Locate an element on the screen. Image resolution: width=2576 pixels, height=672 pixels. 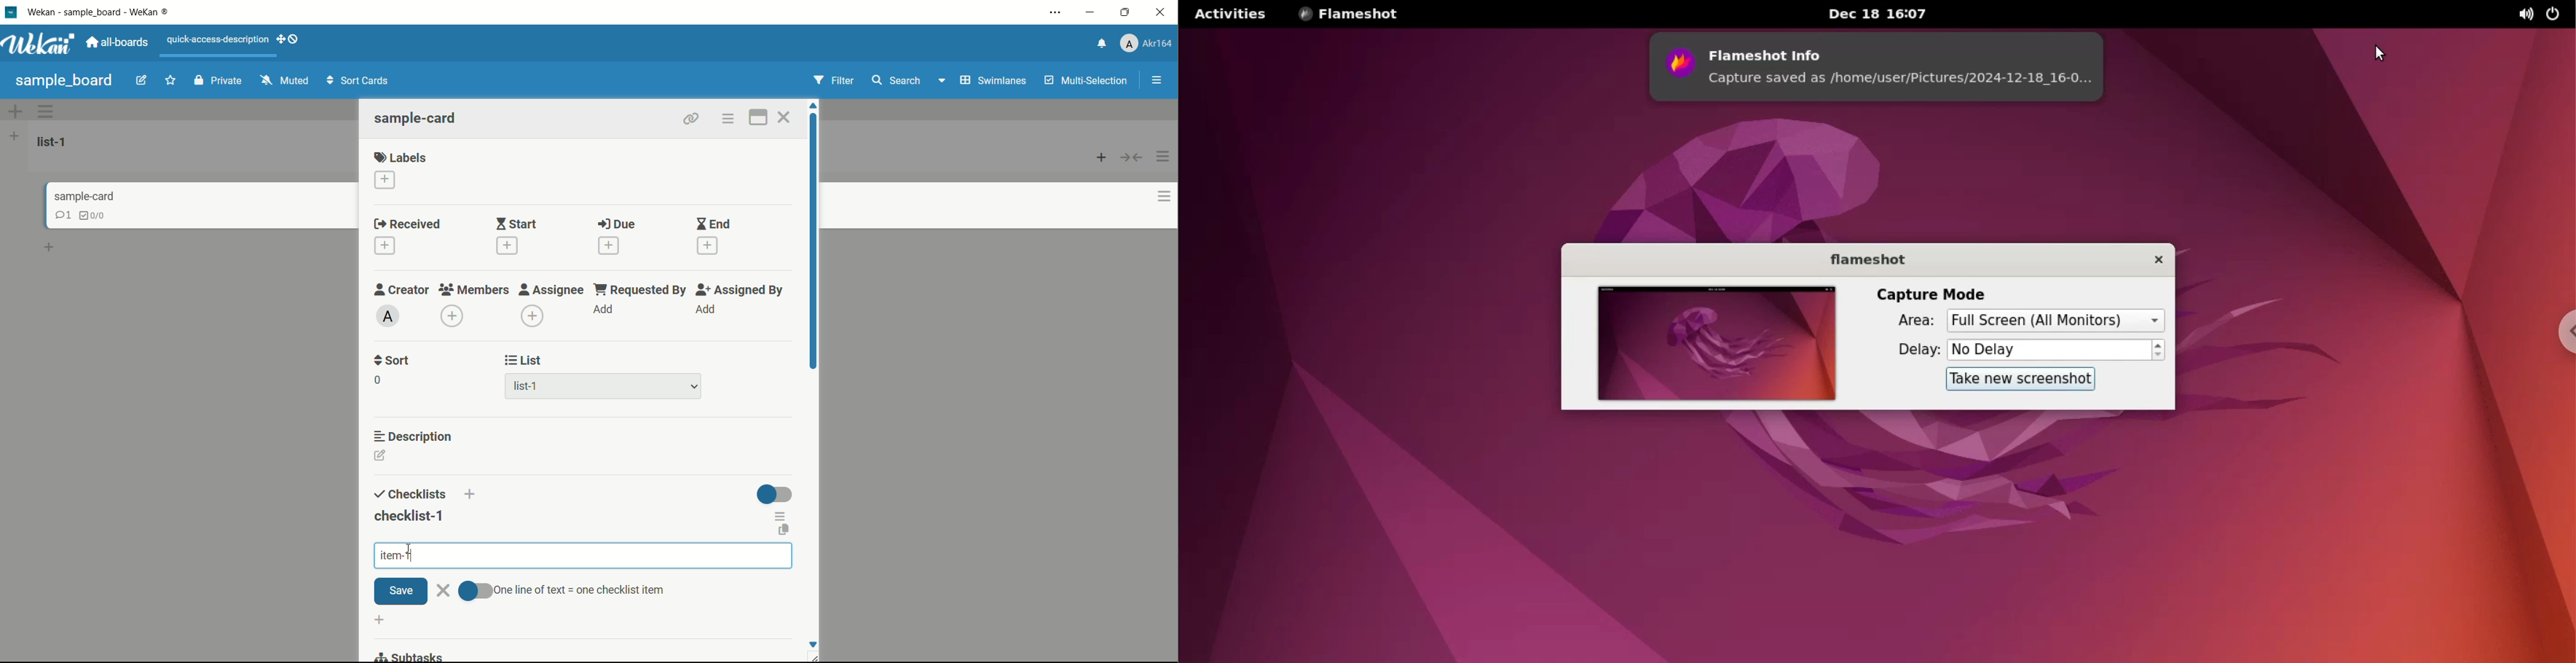
 Swimlanes is located at coordinates (981, 80).